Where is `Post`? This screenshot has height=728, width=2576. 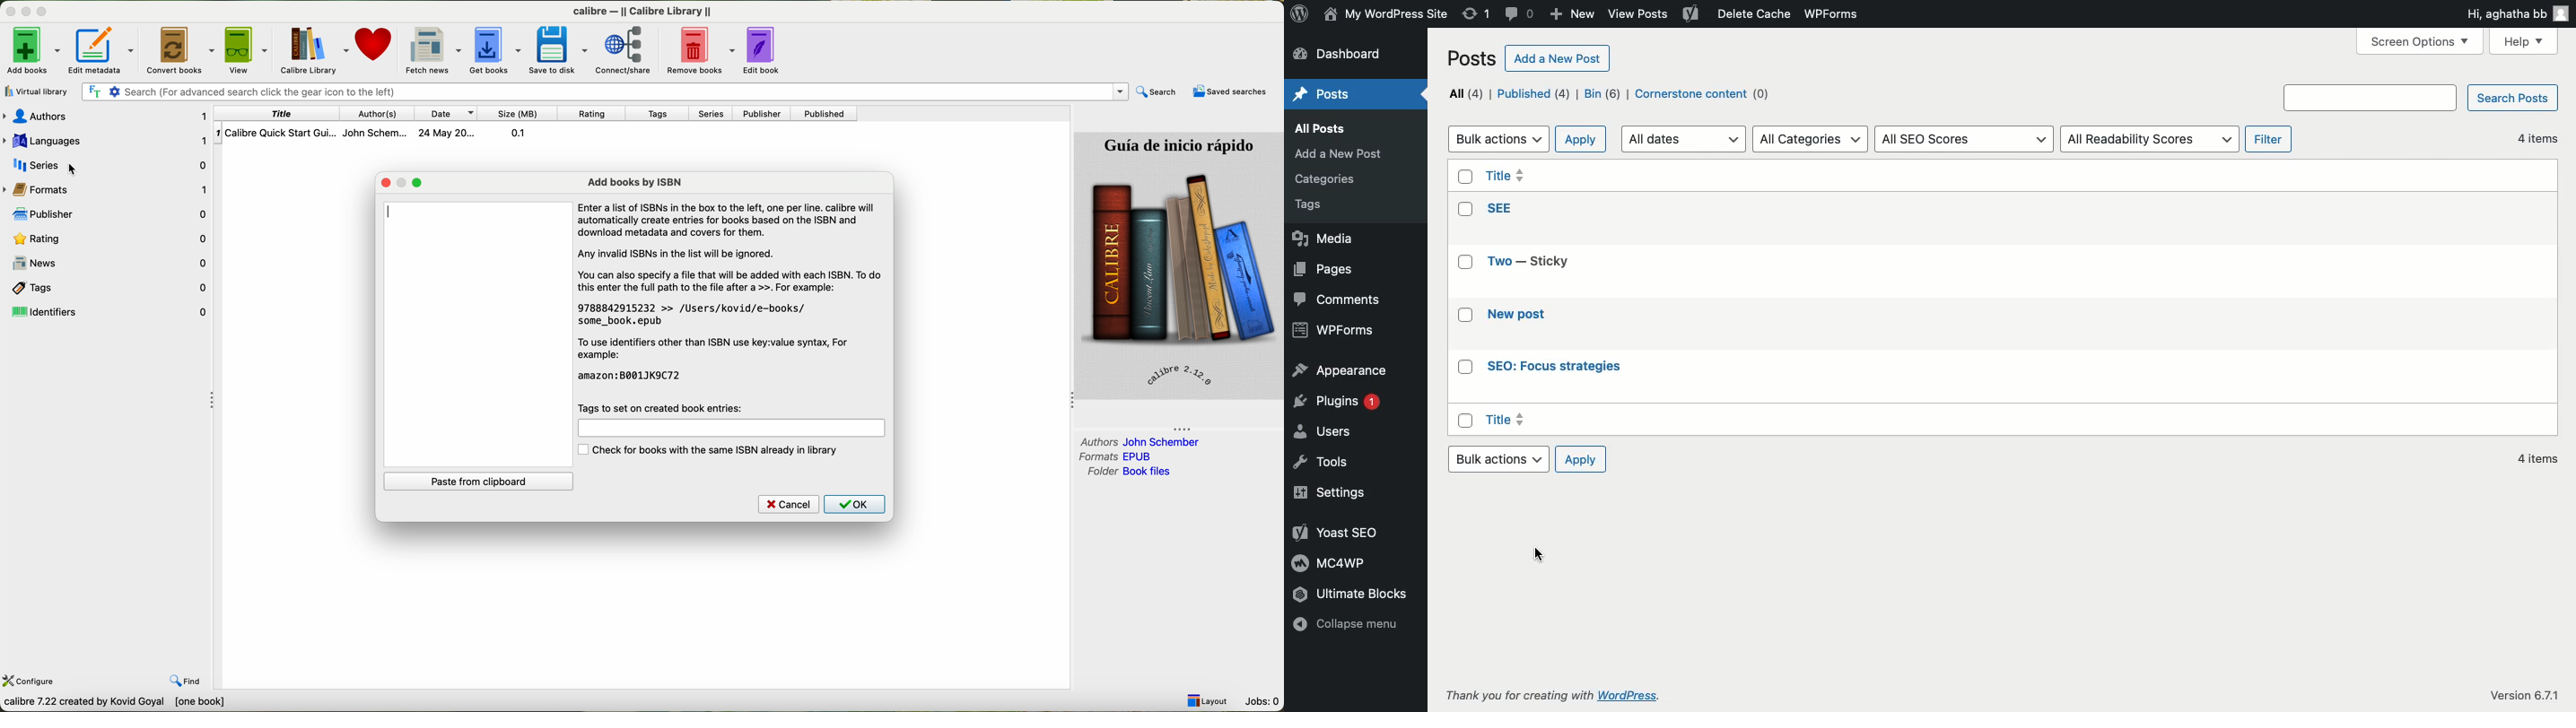 Post is located at coordinates (1328, 94).